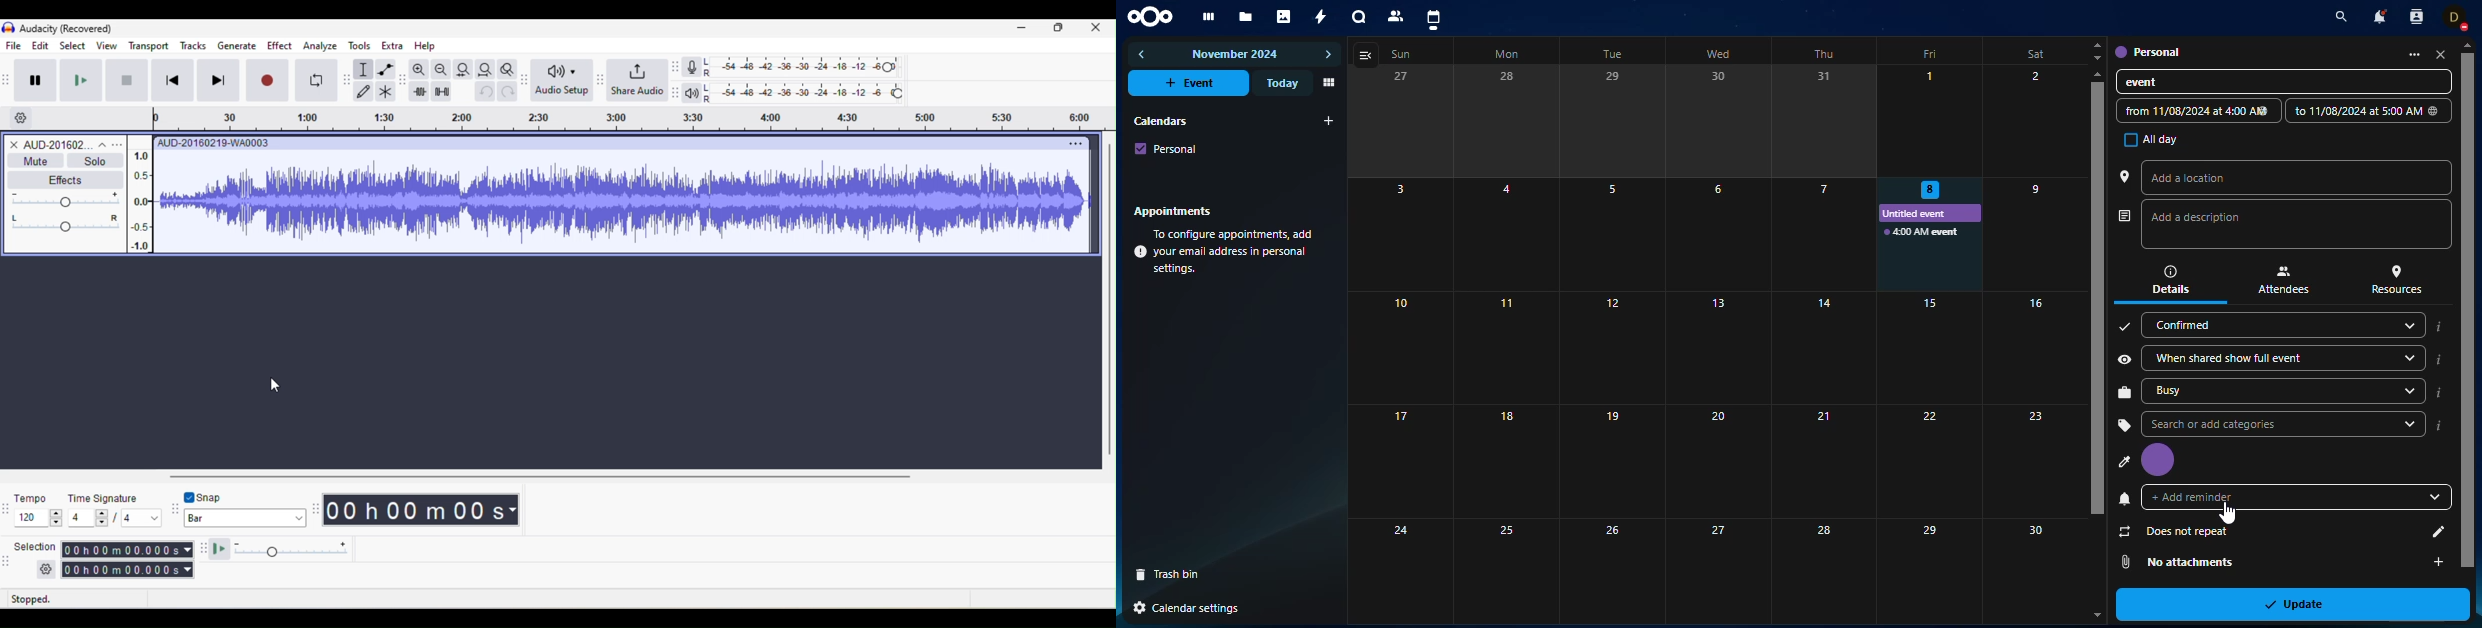  I want to click on november, so click(1236, 56).